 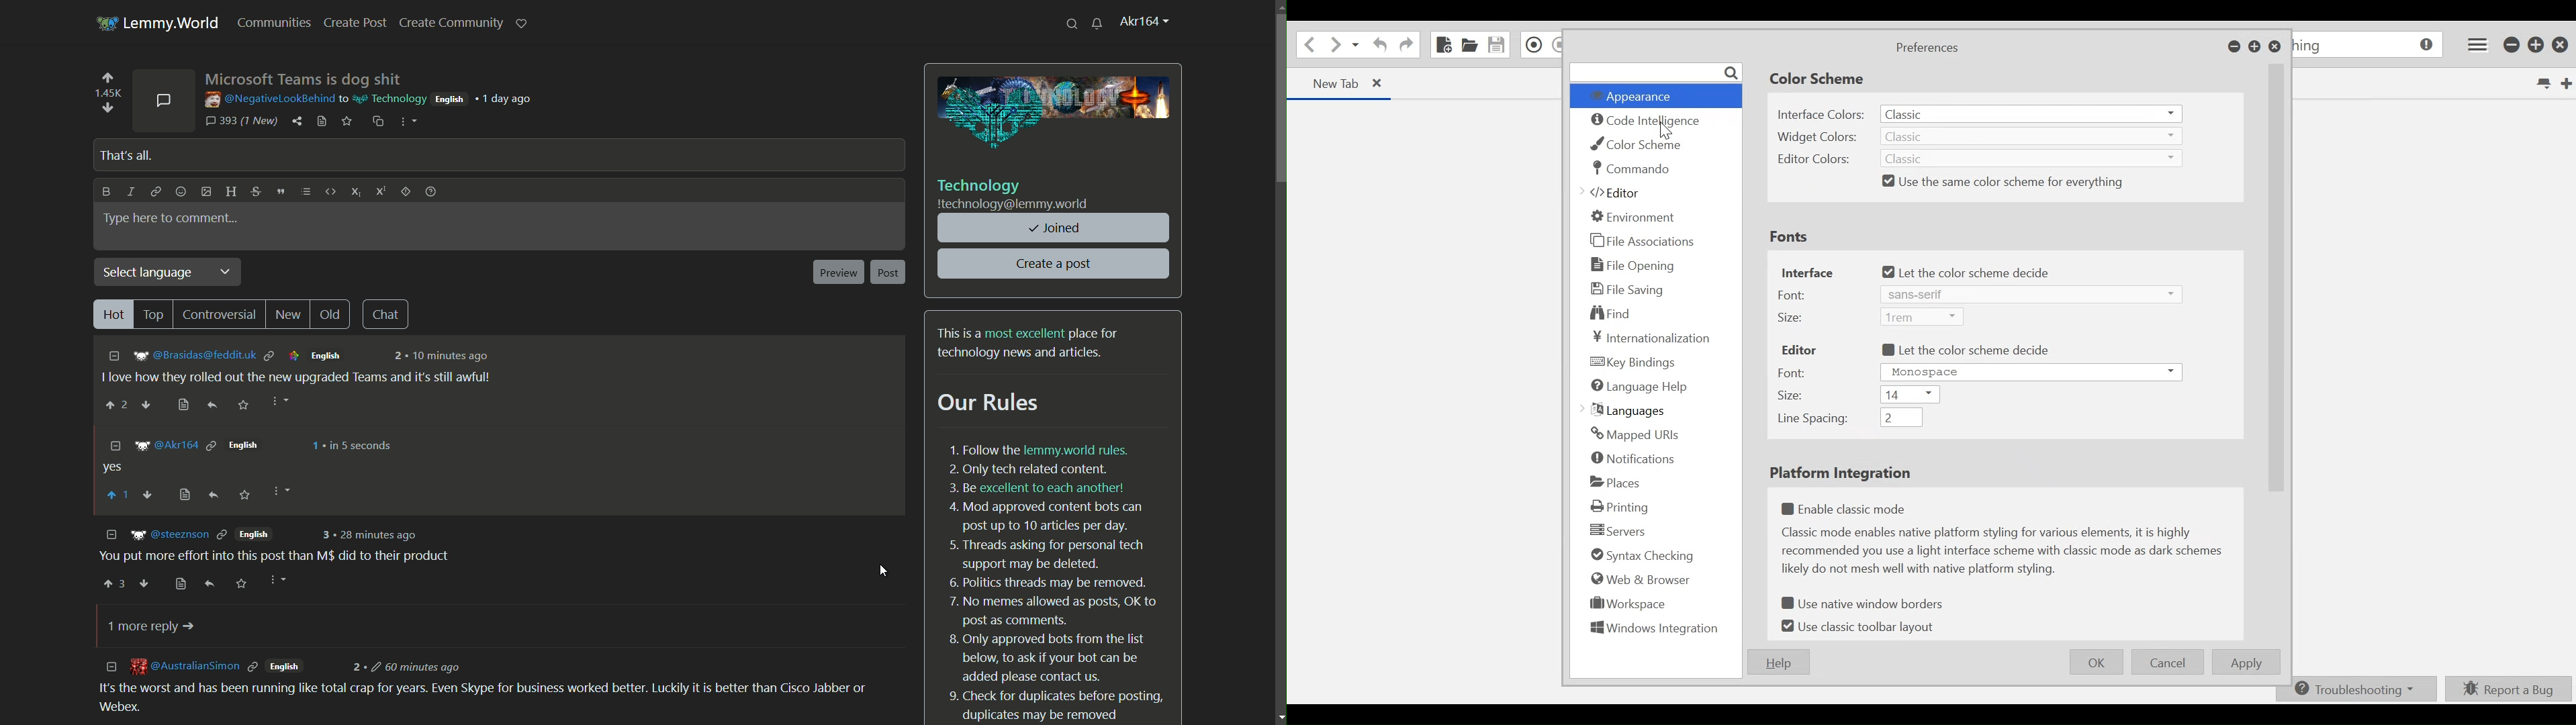 What do you see at coordinates (837, 273) in the screenshot?
I see `preview` at bounding box center [837, 273].